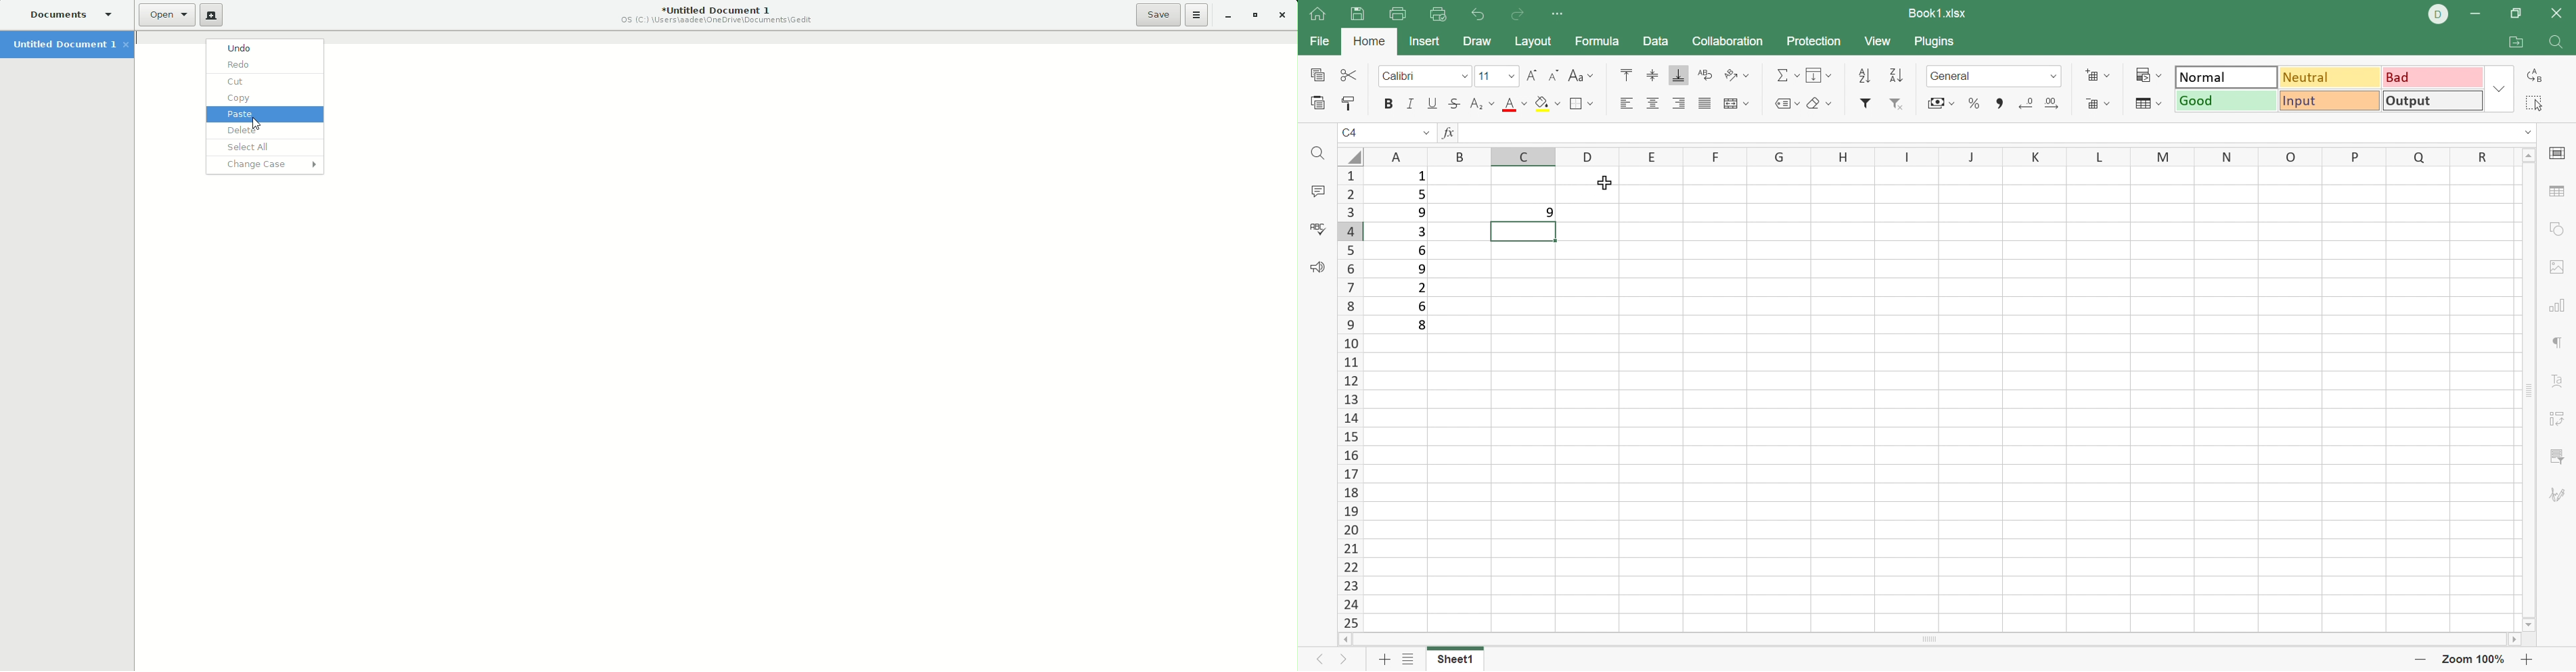 This screenshot has width=2576, height=672. What do you see at coordinates (1315, 661) in the screenshot?
I see `Previous` at bounding box center [1315, 661].